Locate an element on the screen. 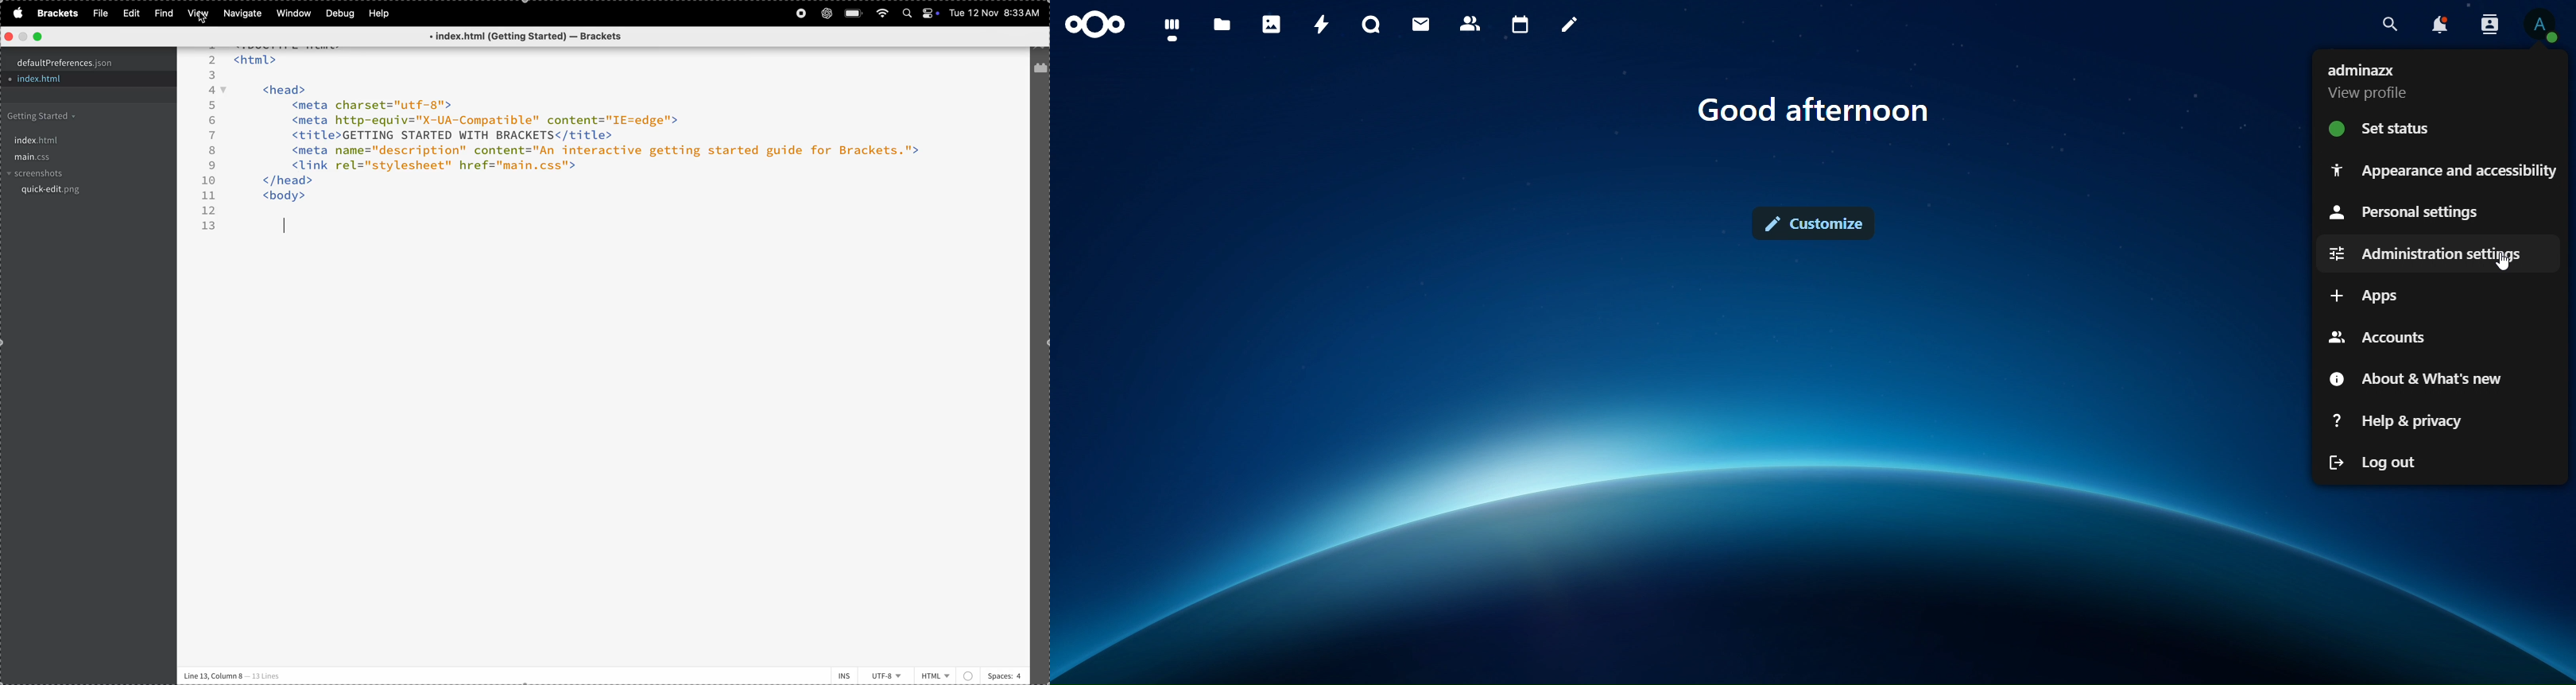 This screenshot has height=700, width=2576. Cursor is located at coordinates (2503, 261).